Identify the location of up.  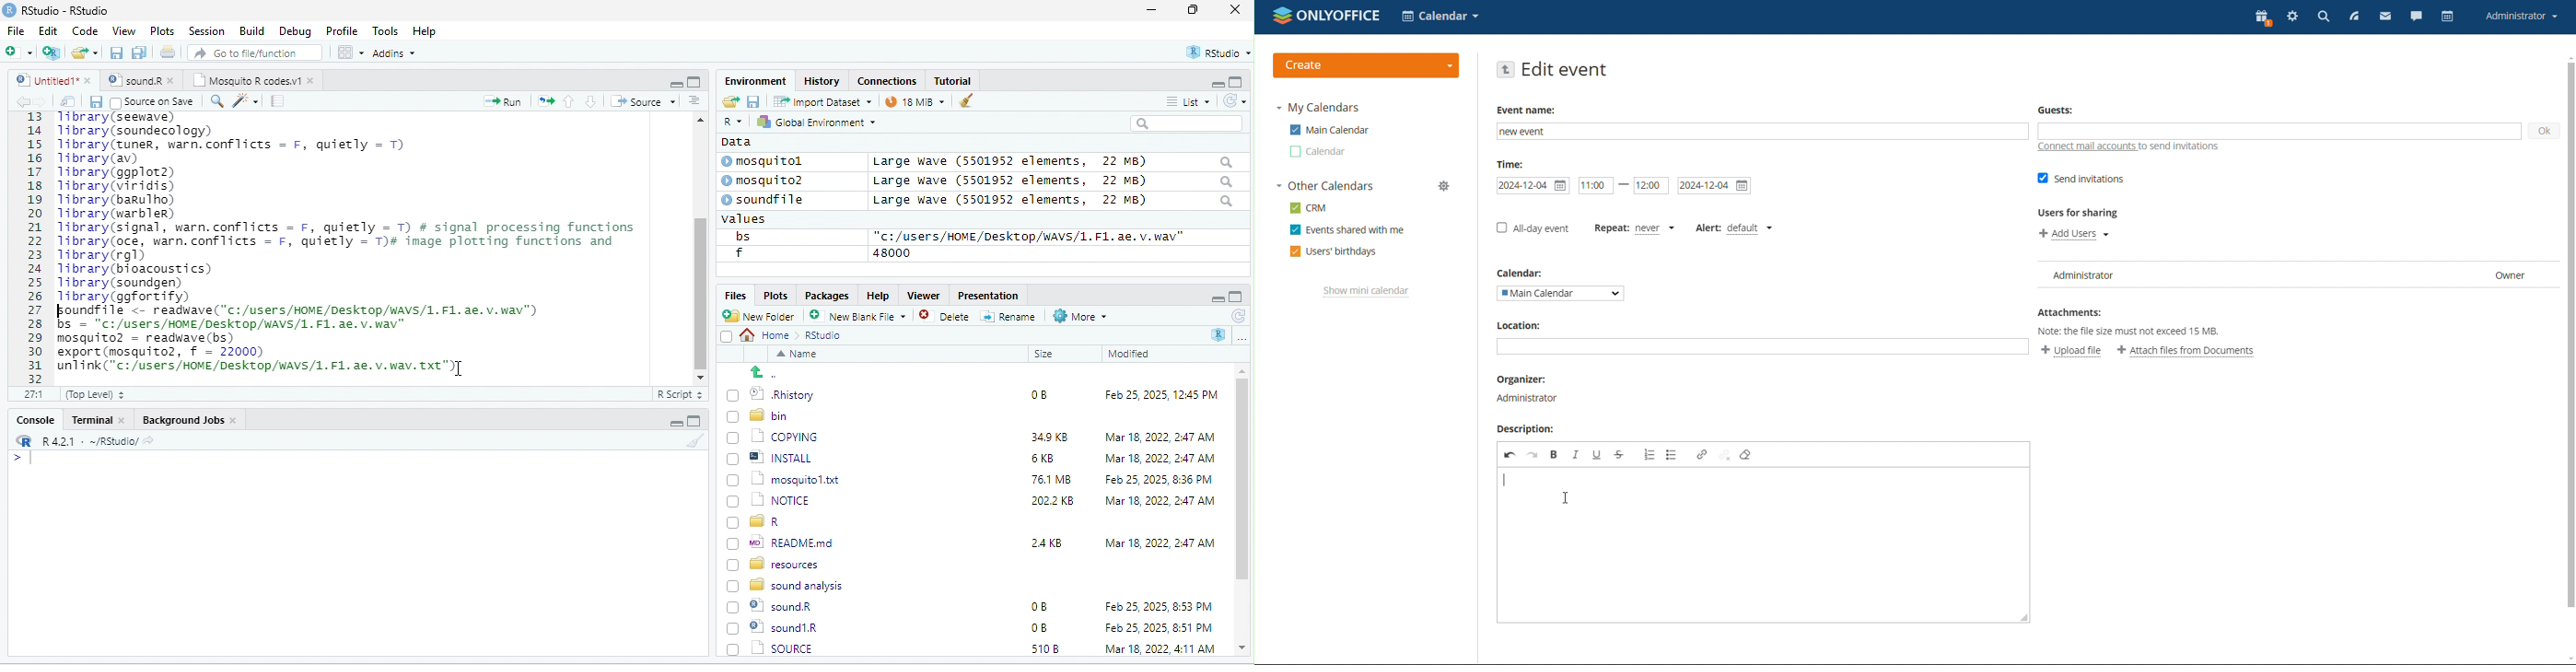
(570, 100).